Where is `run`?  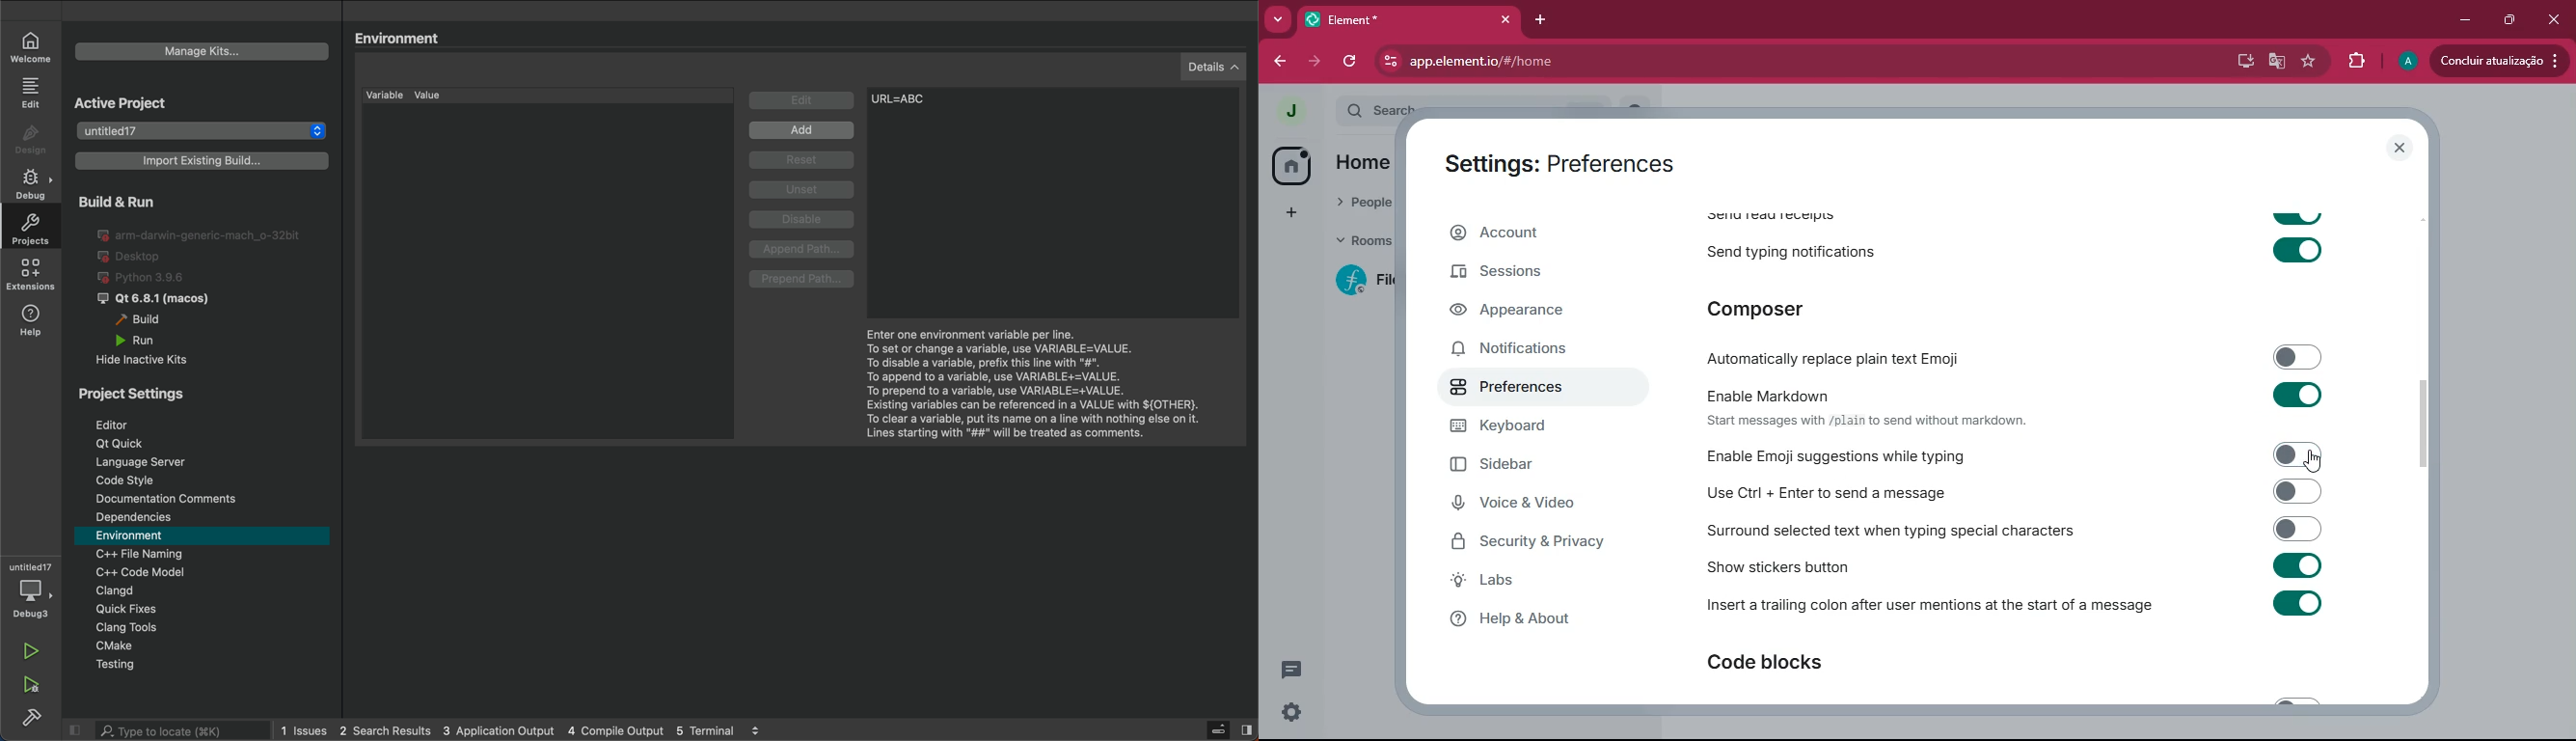
run is located at coordinates (38, 654).